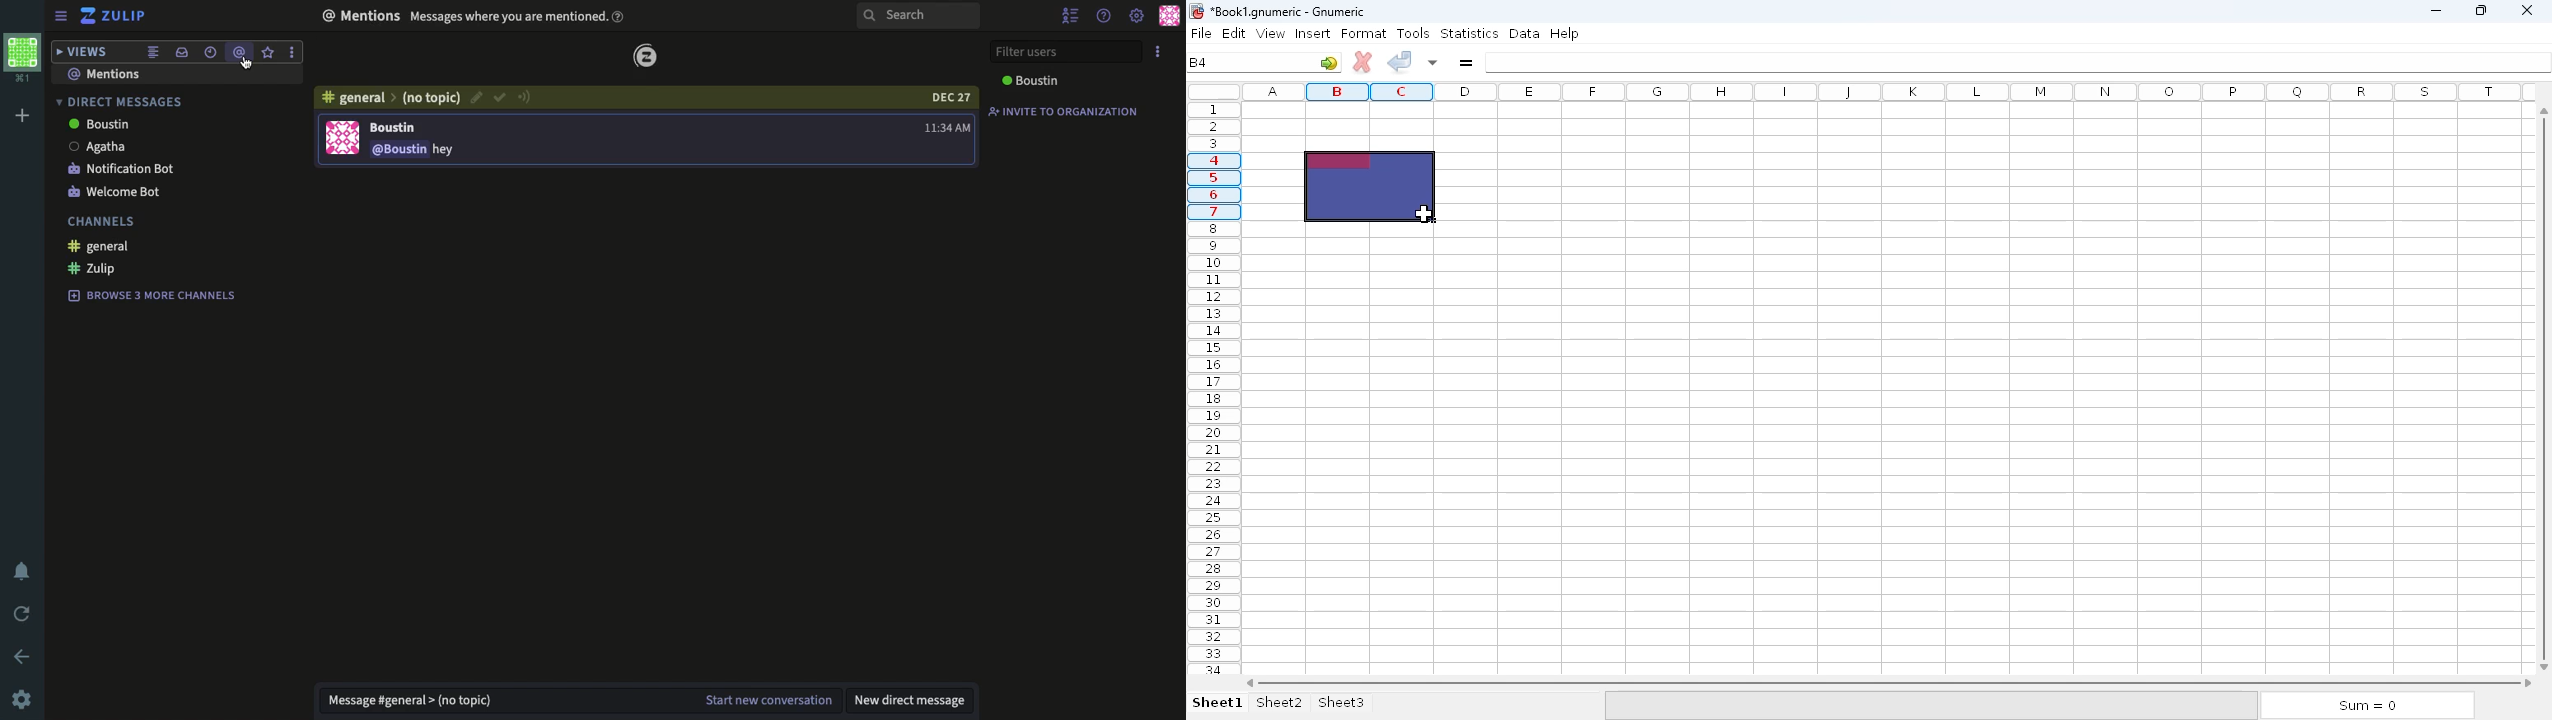  Describe the element at coordinates (102, 247) in the screenshot. I see `general` at that location.